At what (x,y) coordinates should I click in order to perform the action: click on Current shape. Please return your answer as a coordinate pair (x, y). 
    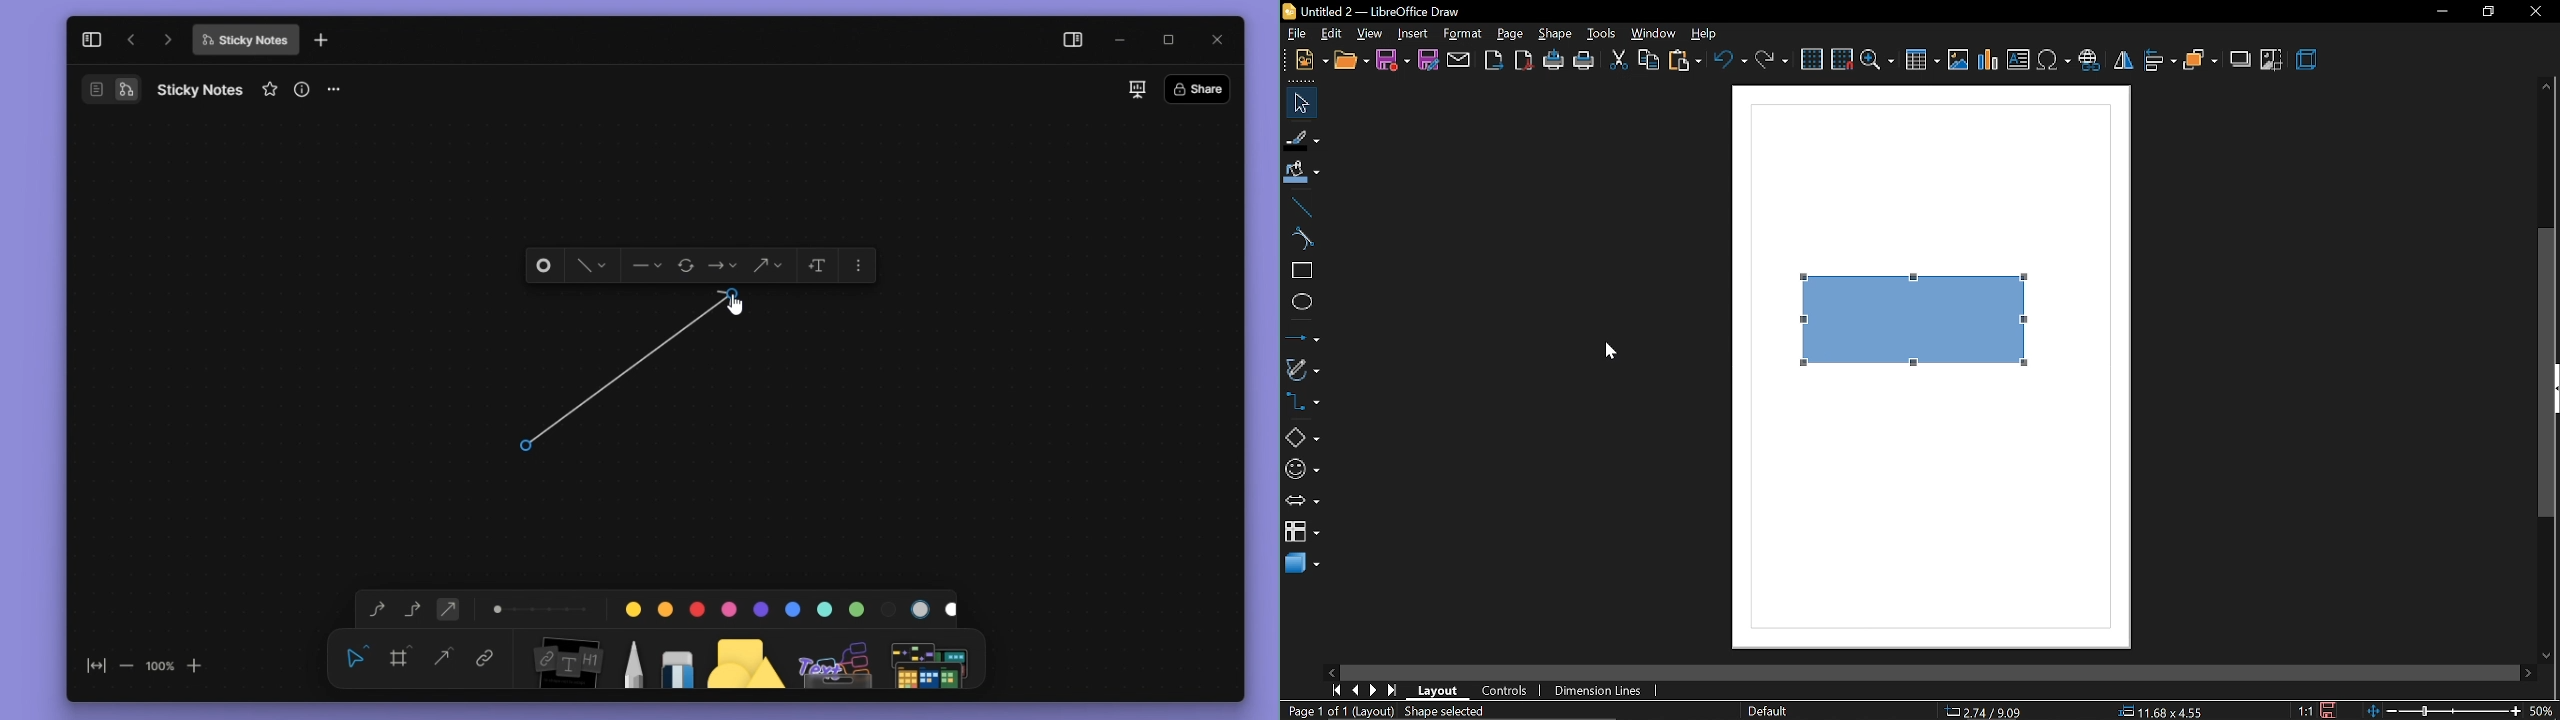
    Looking at the image, I should click on (1922, 333).